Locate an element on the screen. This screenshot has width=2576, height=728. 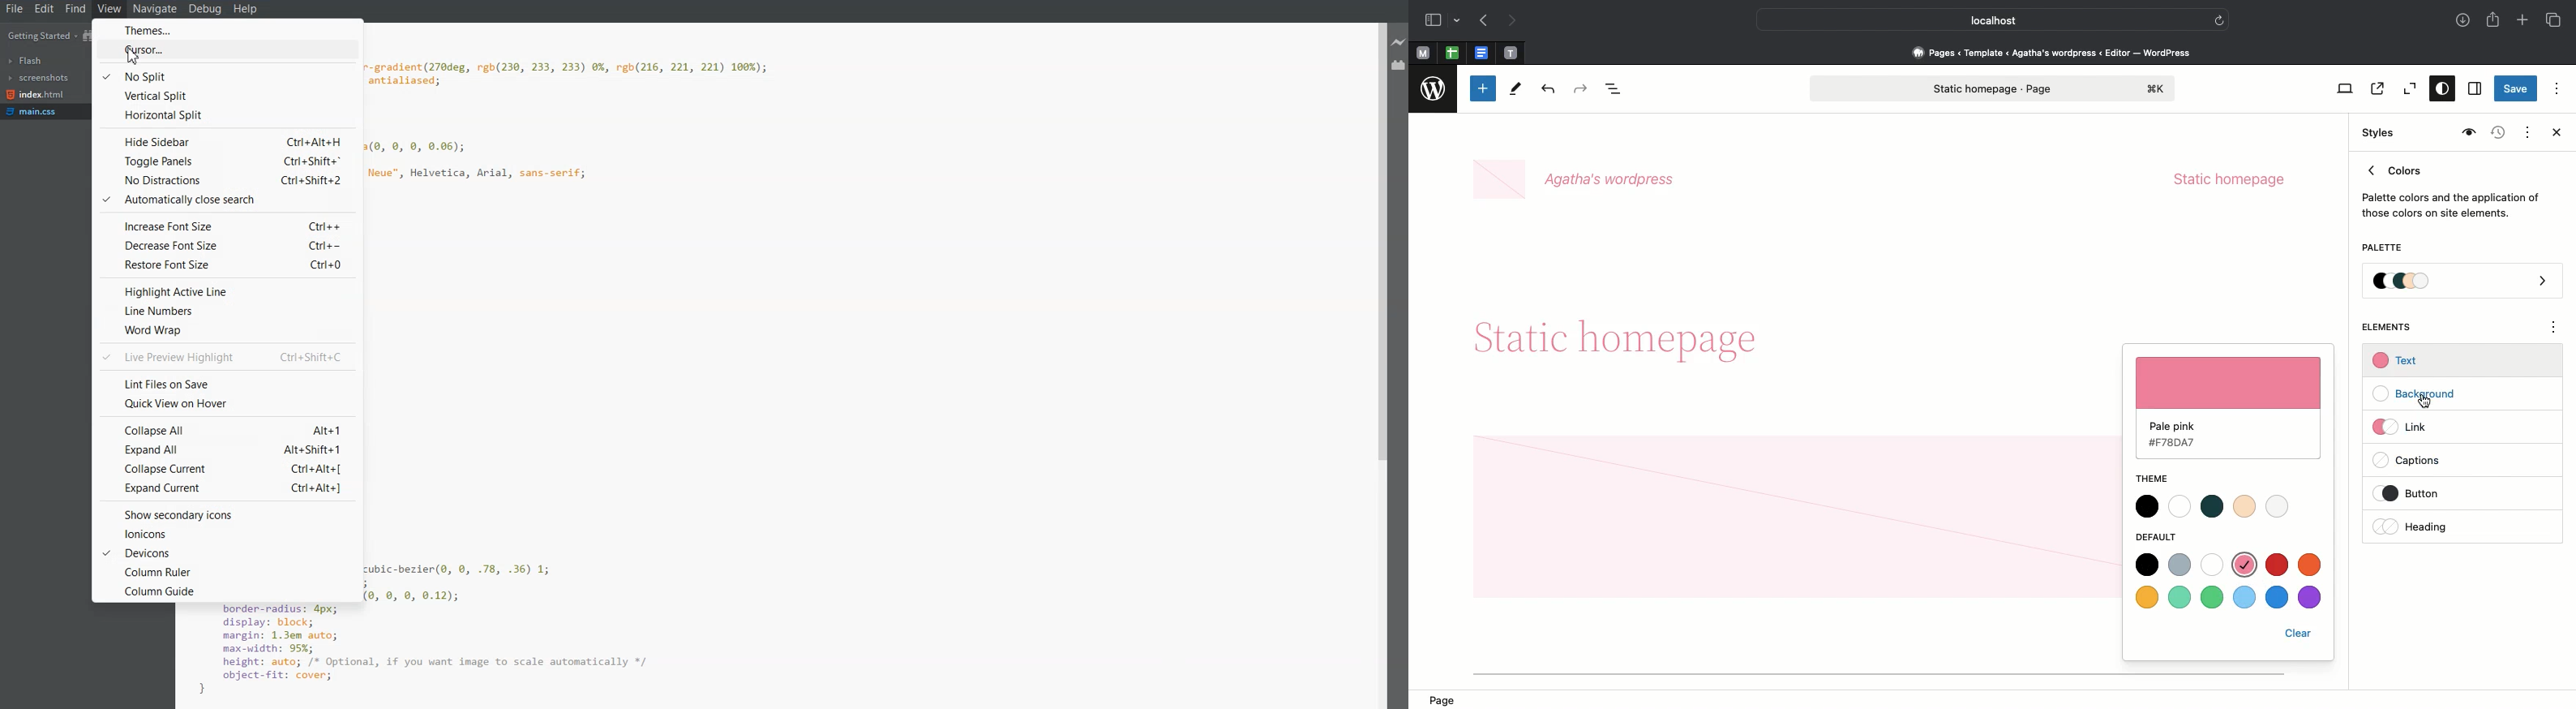
index.html is located at coordinates (35, 95).